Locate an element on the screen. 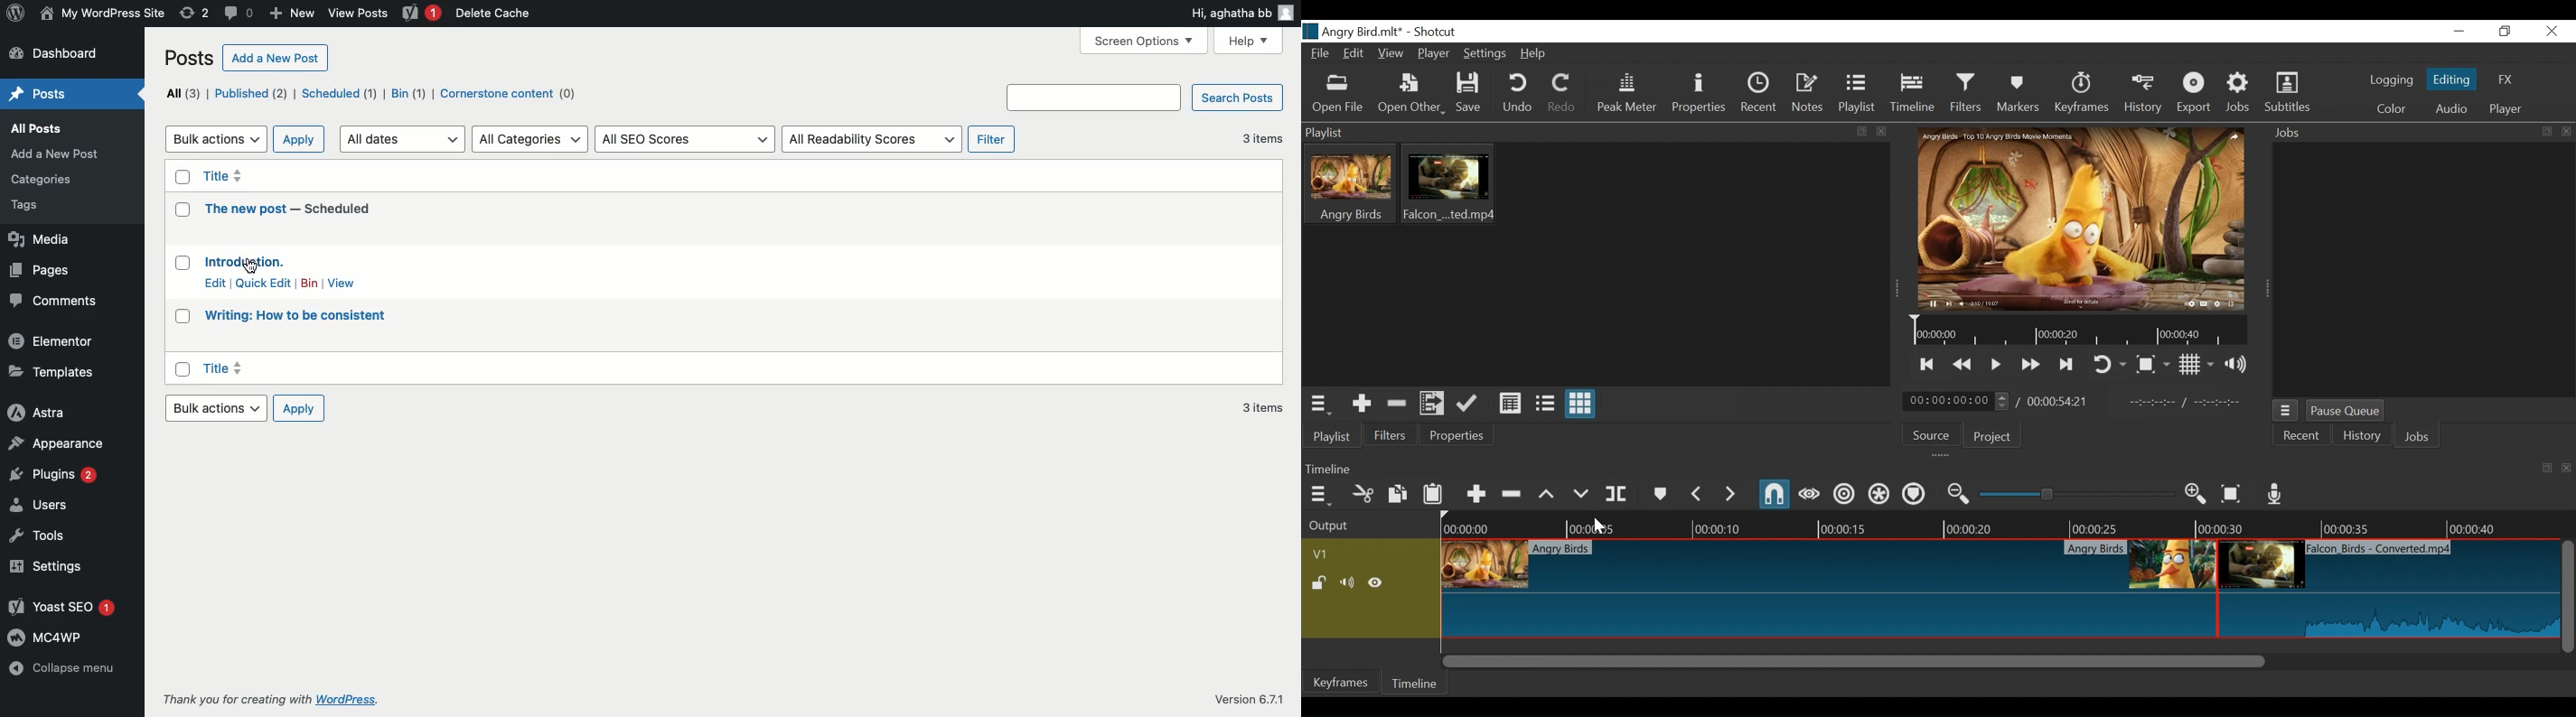 Image resolution: width=2576 pixels, height=728 pixels. Keyframes is located at coordinates (2081, 94).